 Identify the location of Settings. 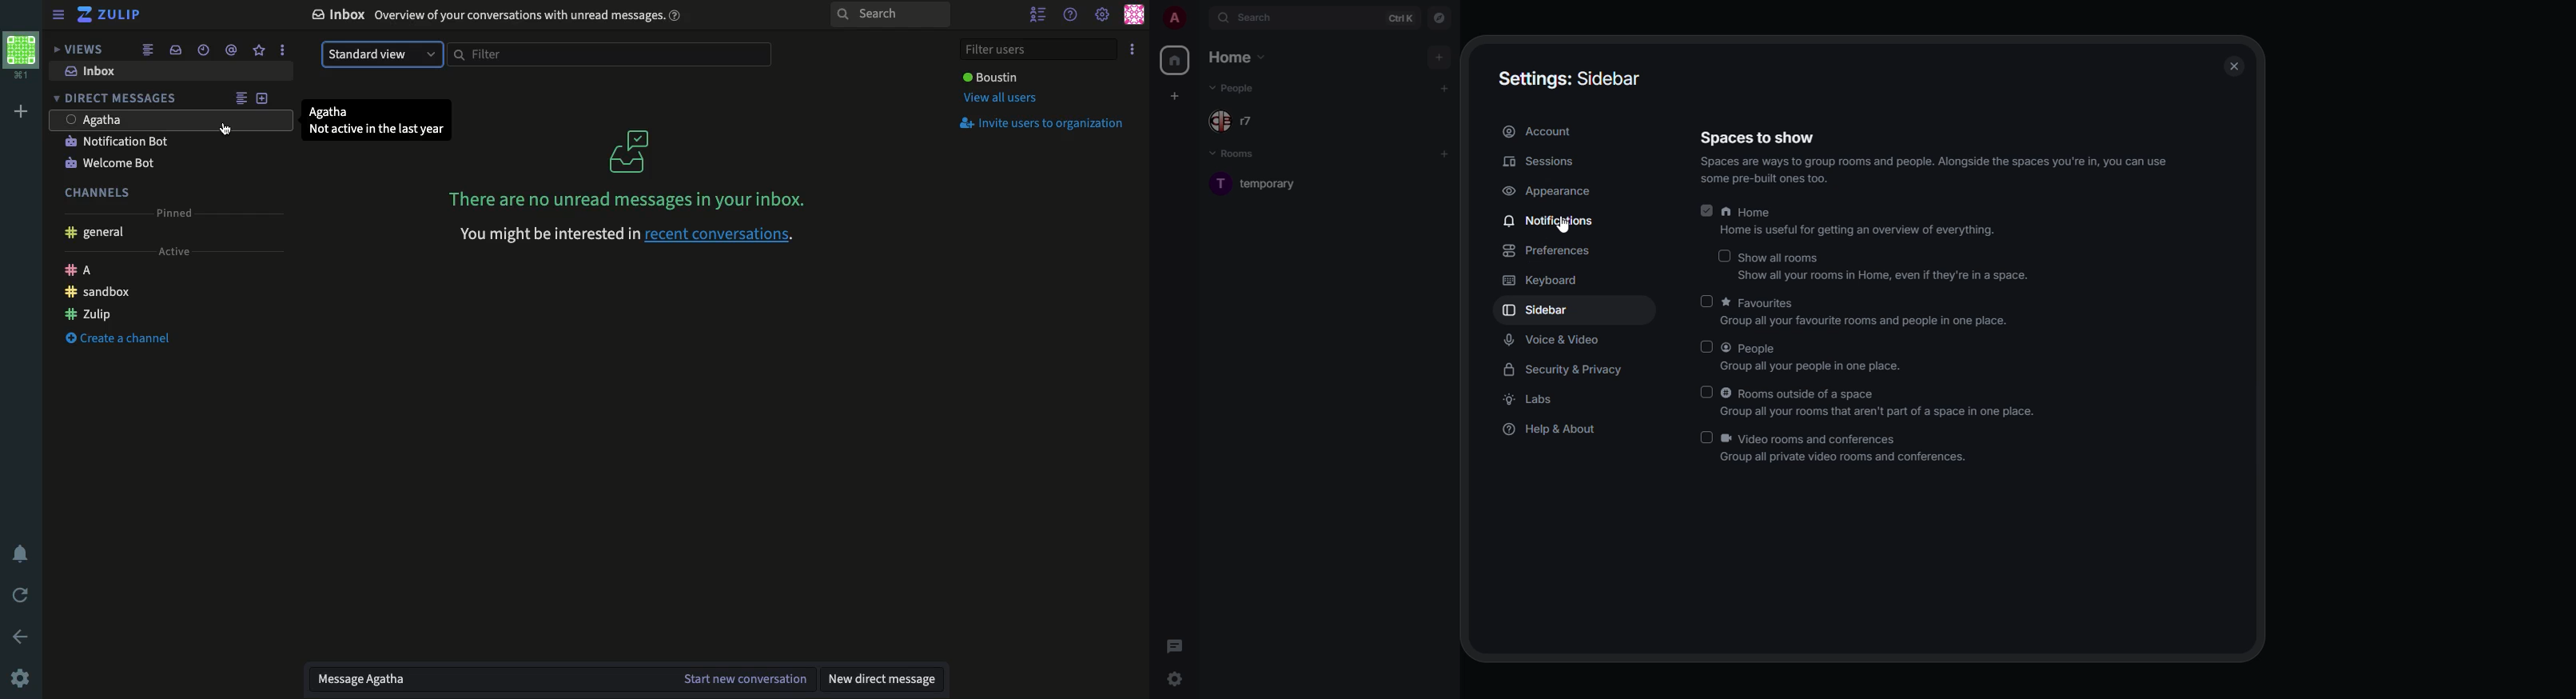
(1103, 16).